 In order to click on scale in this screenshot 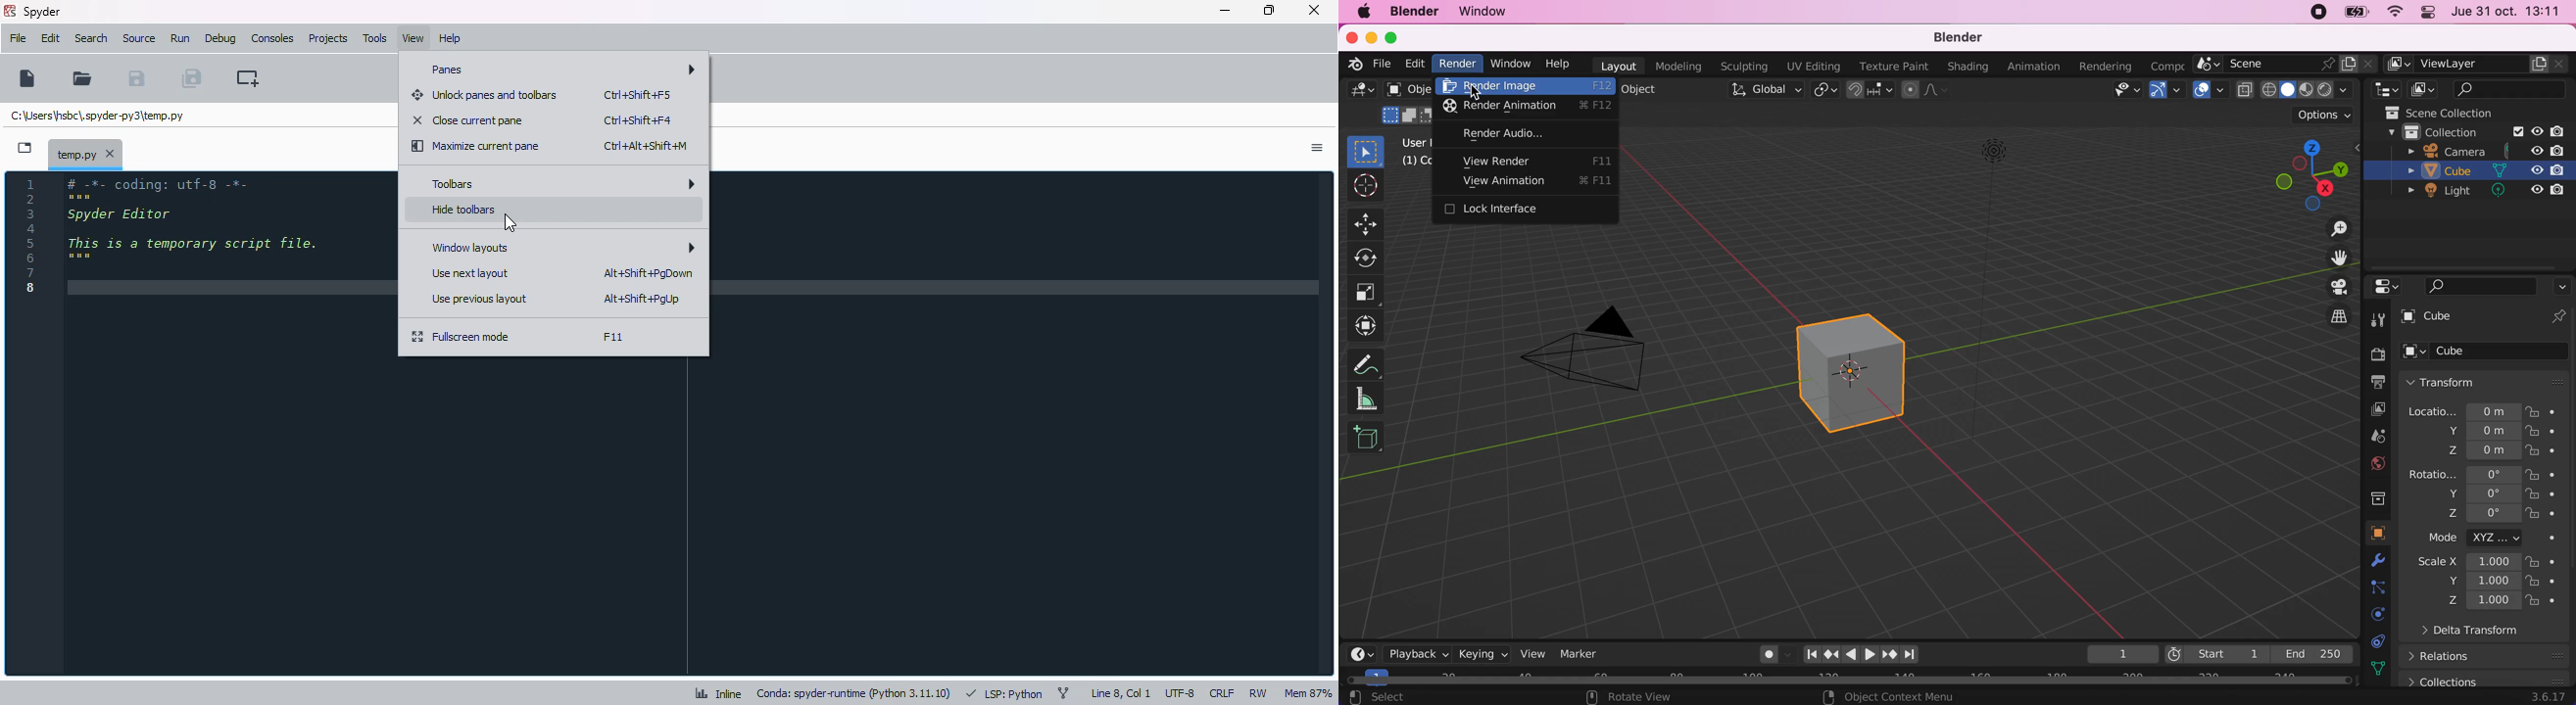, I will do `click(1367, 291)`.